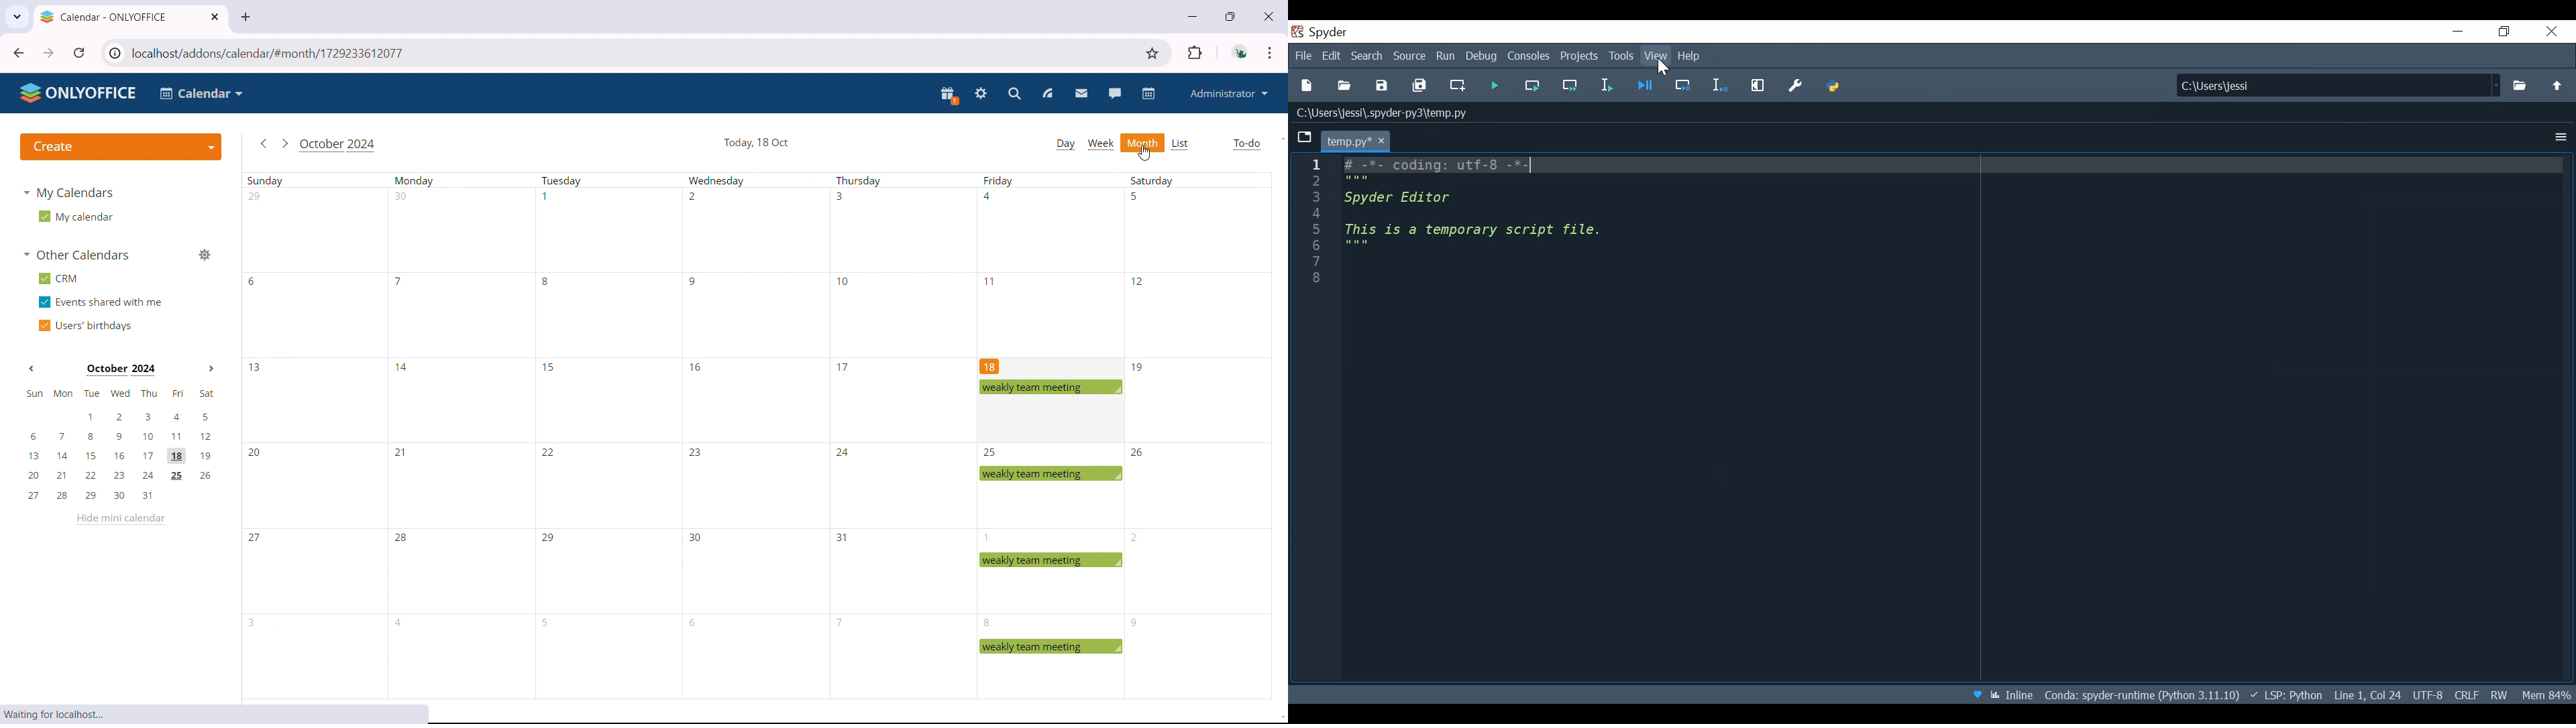  I want to click on Cursor, so click(1661, 66).